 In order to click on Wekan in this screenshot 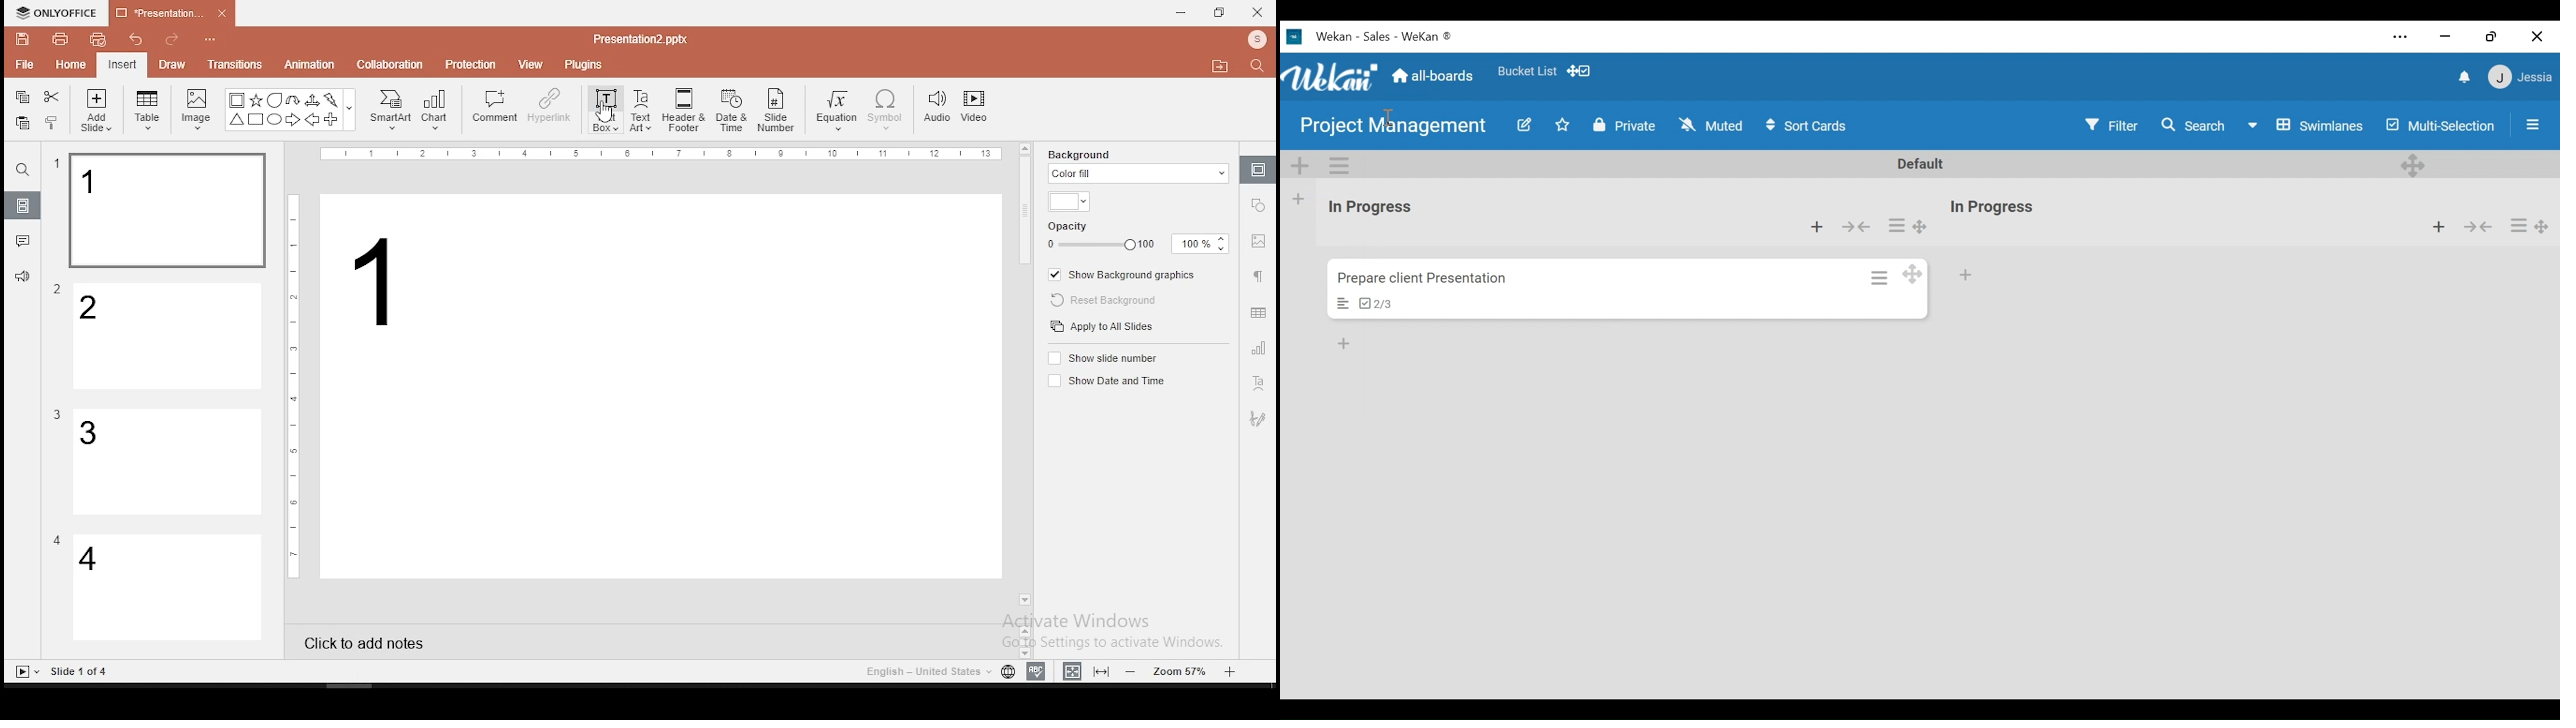, I will do `click(1351, 35)`.